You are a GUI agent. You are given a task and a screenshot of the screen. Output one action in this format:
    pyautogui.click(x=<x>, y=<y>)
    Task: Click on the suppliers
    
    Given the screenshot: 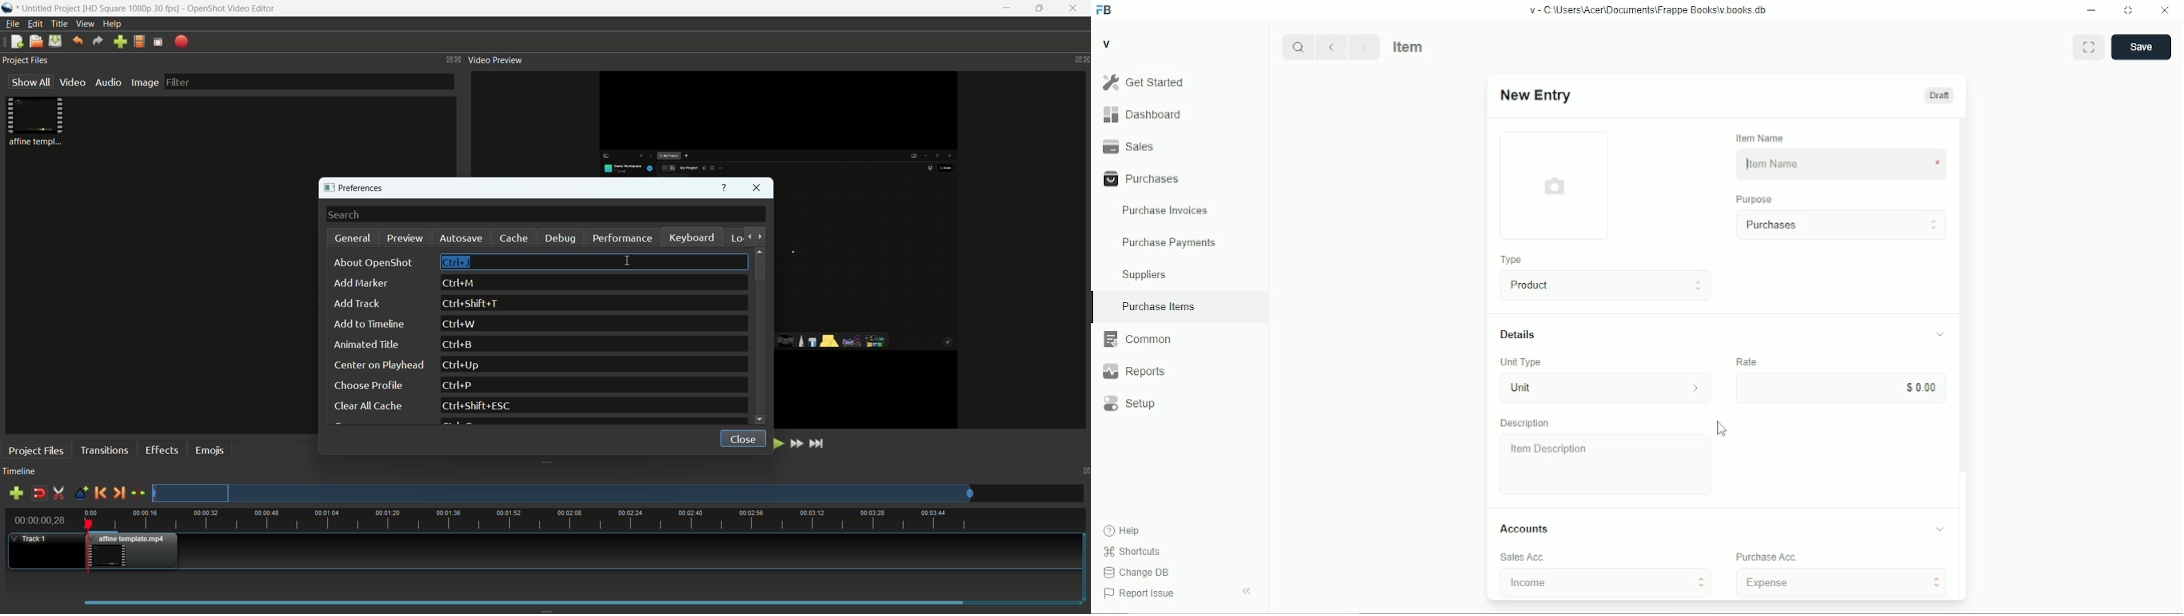 What is the action you would take?
    pyautogui.click(x=1144, y=275)
    